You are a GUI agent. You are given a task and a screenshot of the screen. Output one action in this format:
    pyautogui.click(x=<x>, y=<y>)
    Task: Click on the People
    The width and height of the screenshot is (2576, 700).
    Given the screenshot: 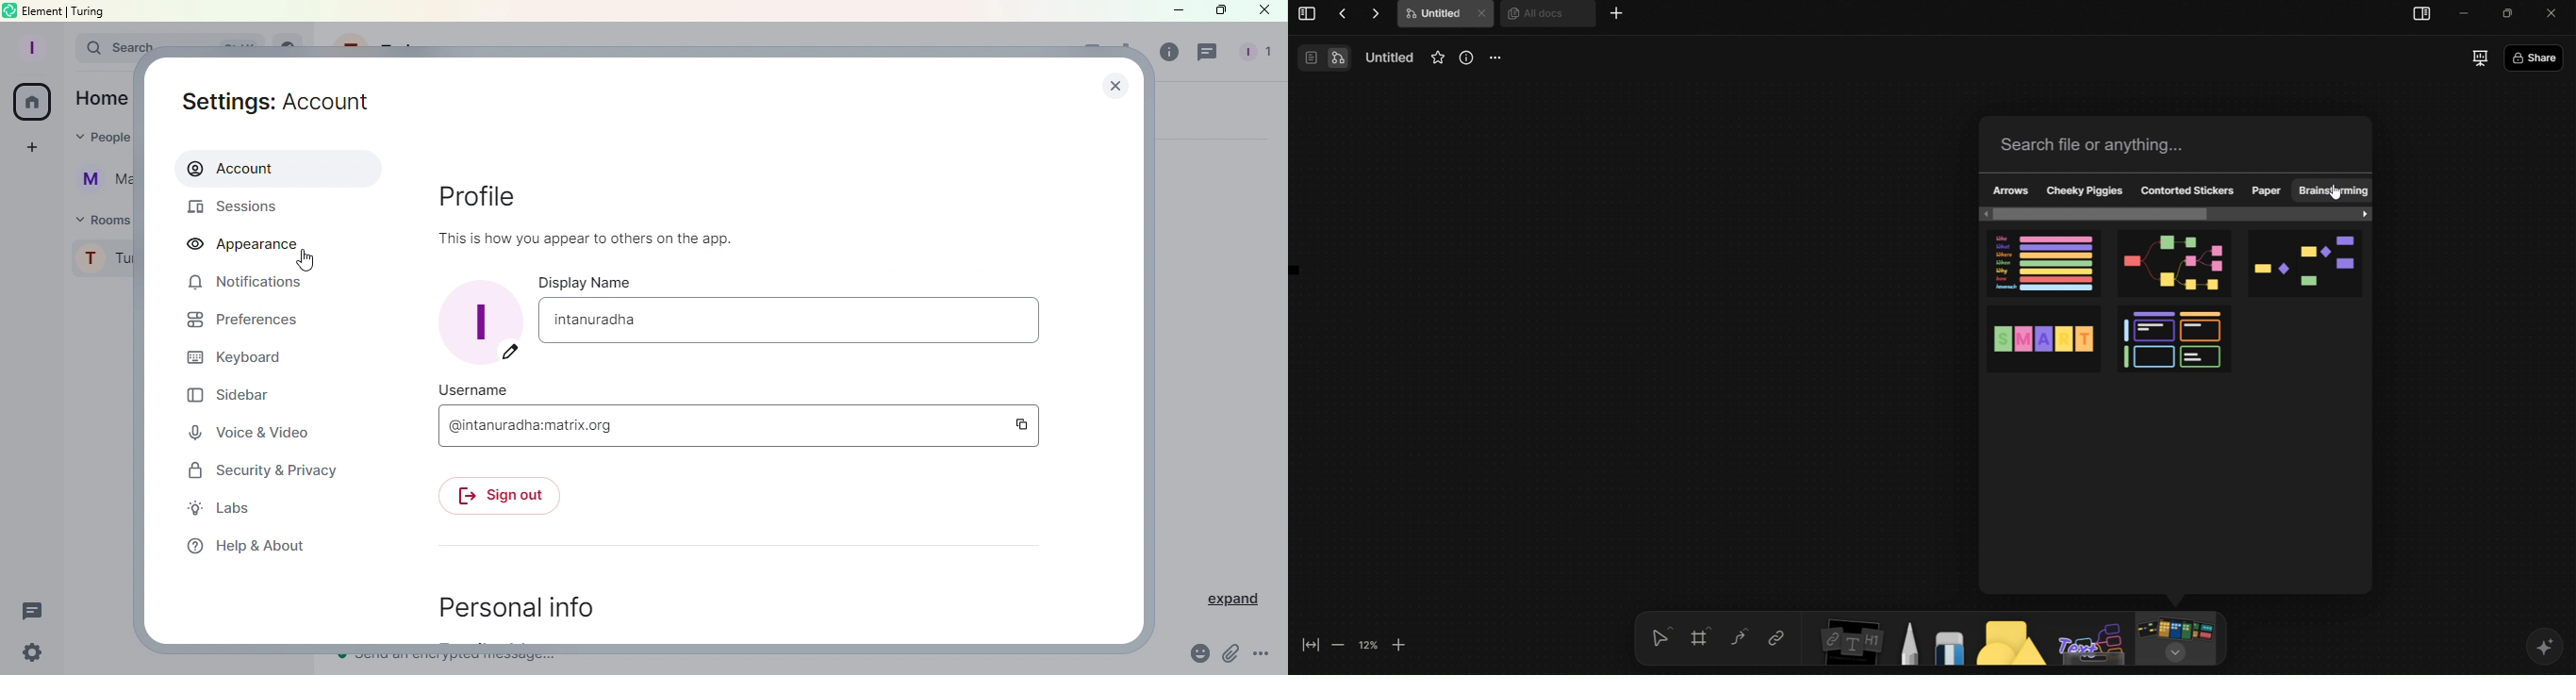 What is the action you would take?
    pyautogui.click(x=103, y=140)
    